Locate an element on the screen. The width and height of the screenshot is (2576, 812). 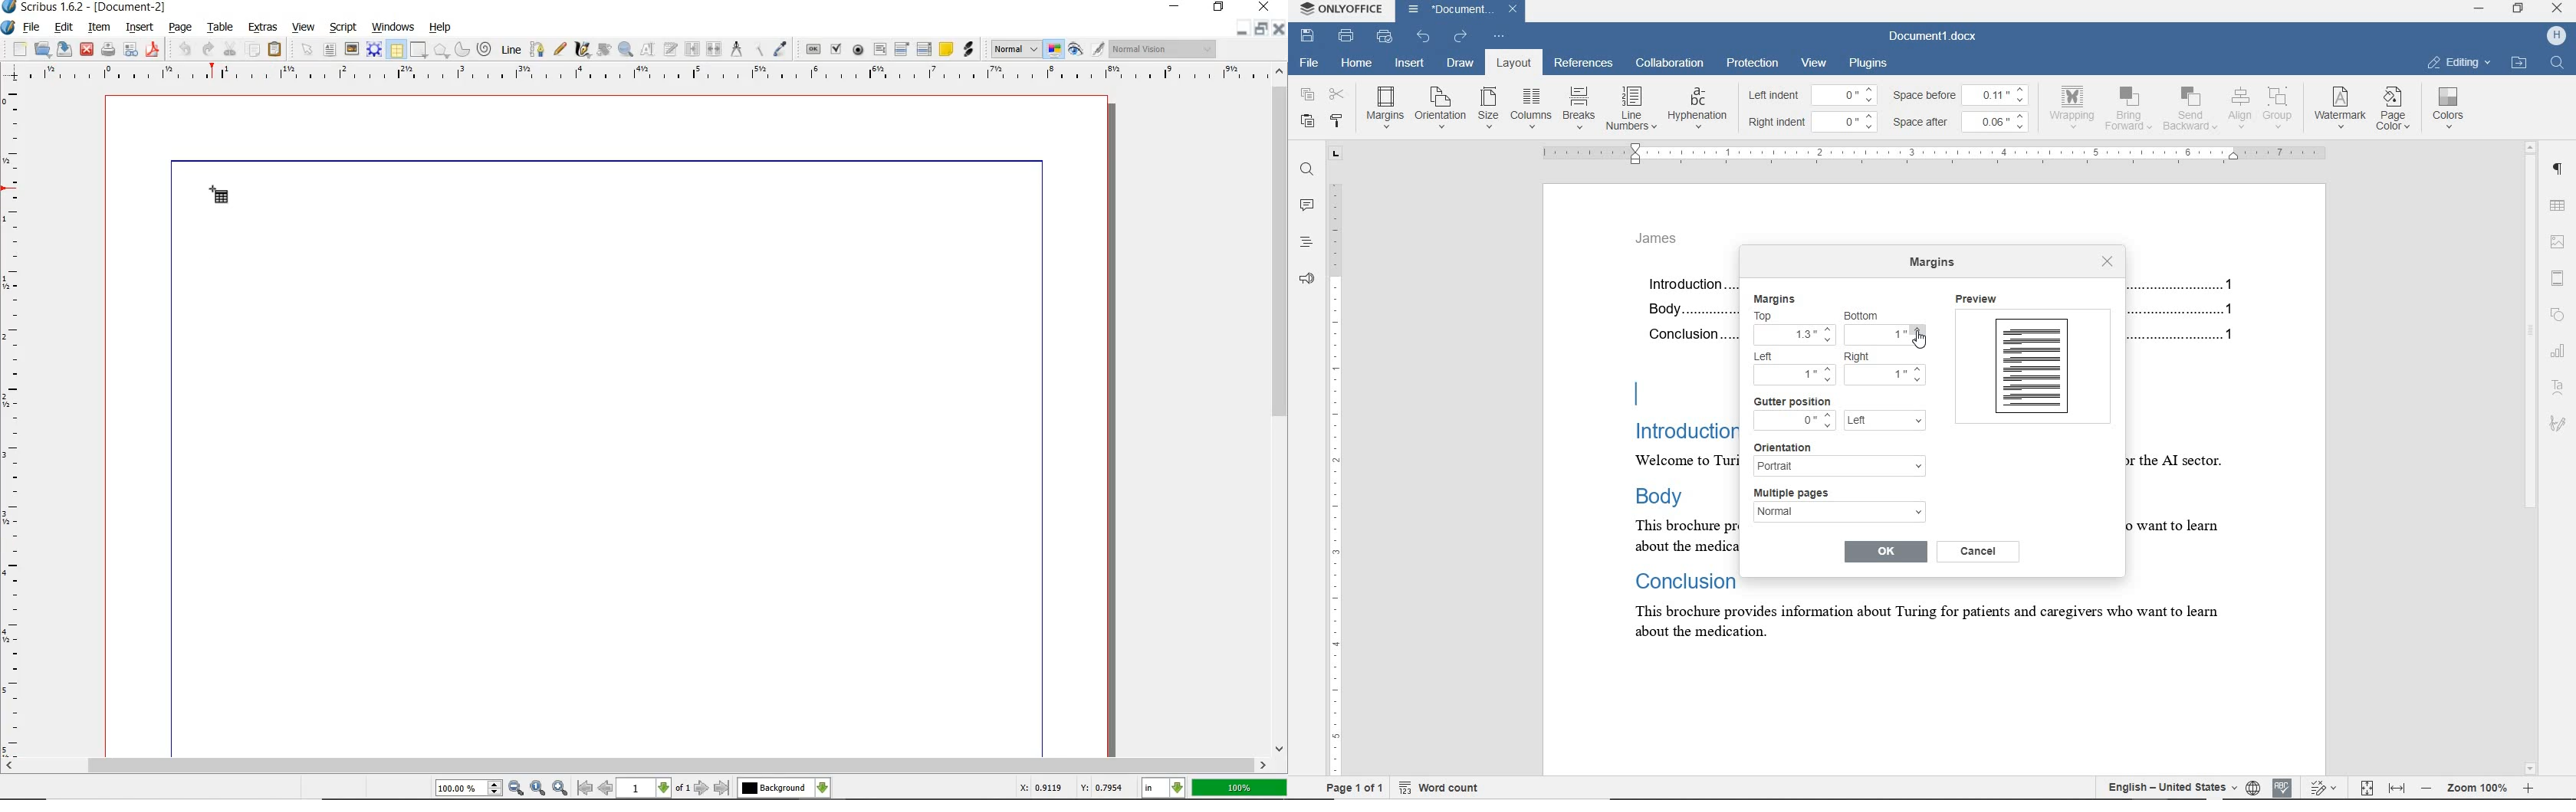
hyphenation is located at coordinates (1697, 109).